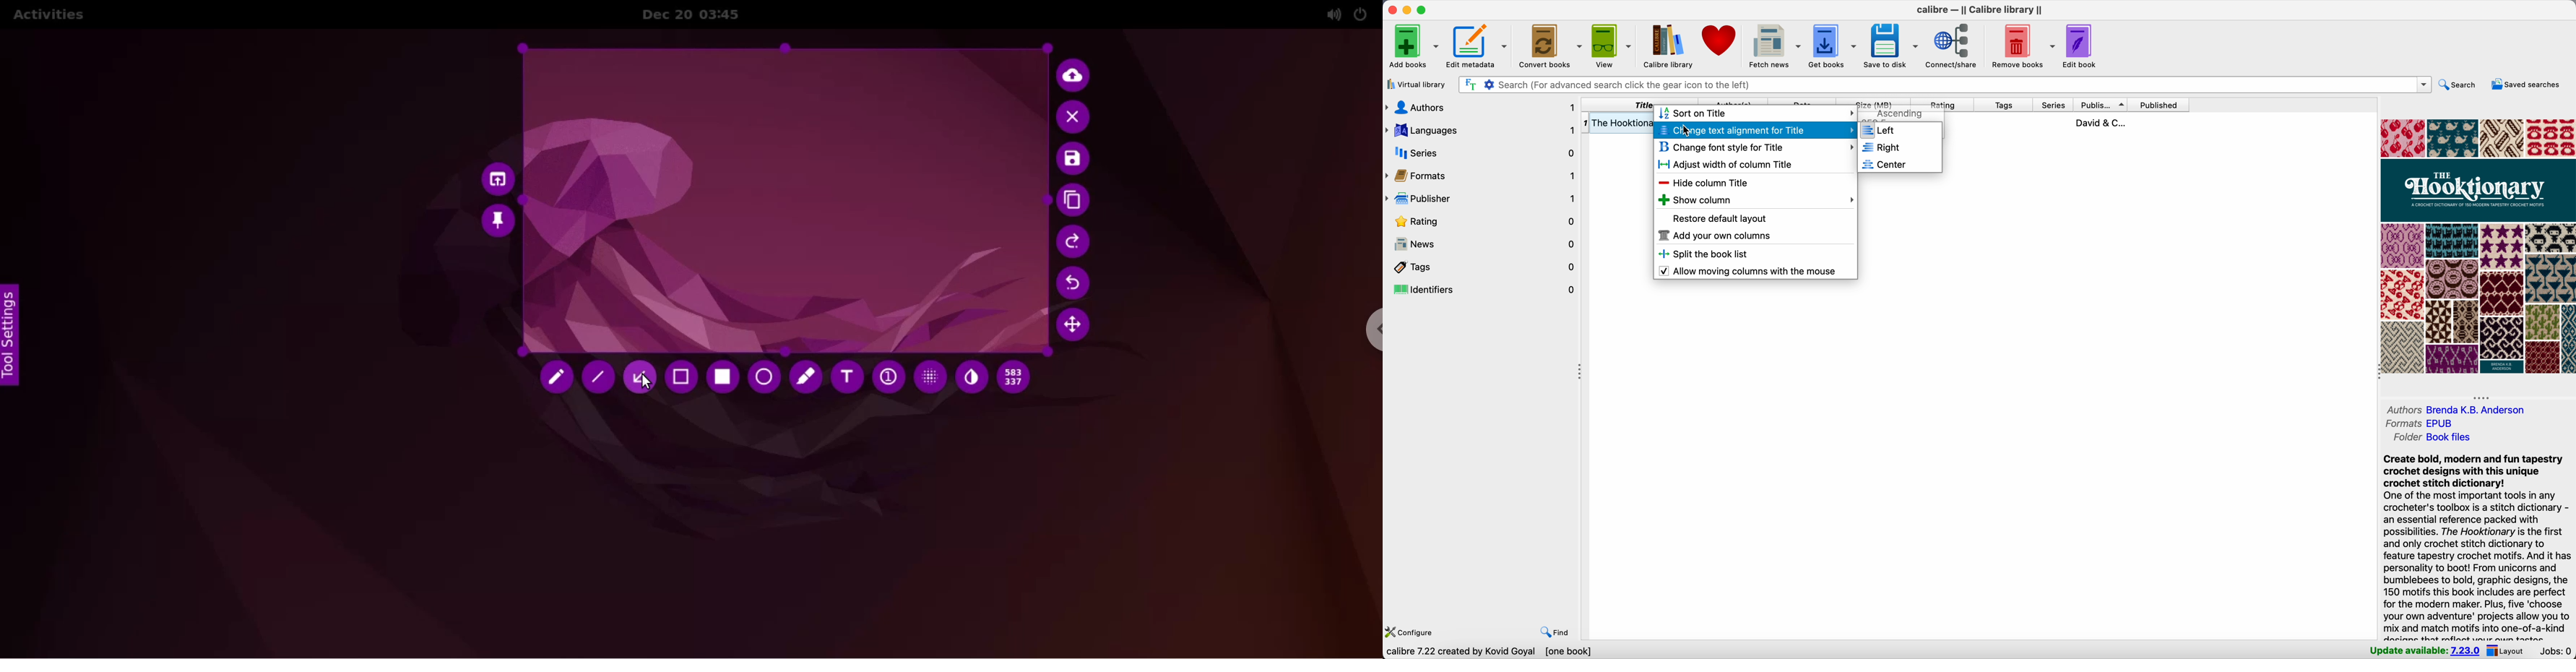  What do you see at coordinates (1480, 107) in the screenshot?
I see `authors` at bounding box center [1480, 107].